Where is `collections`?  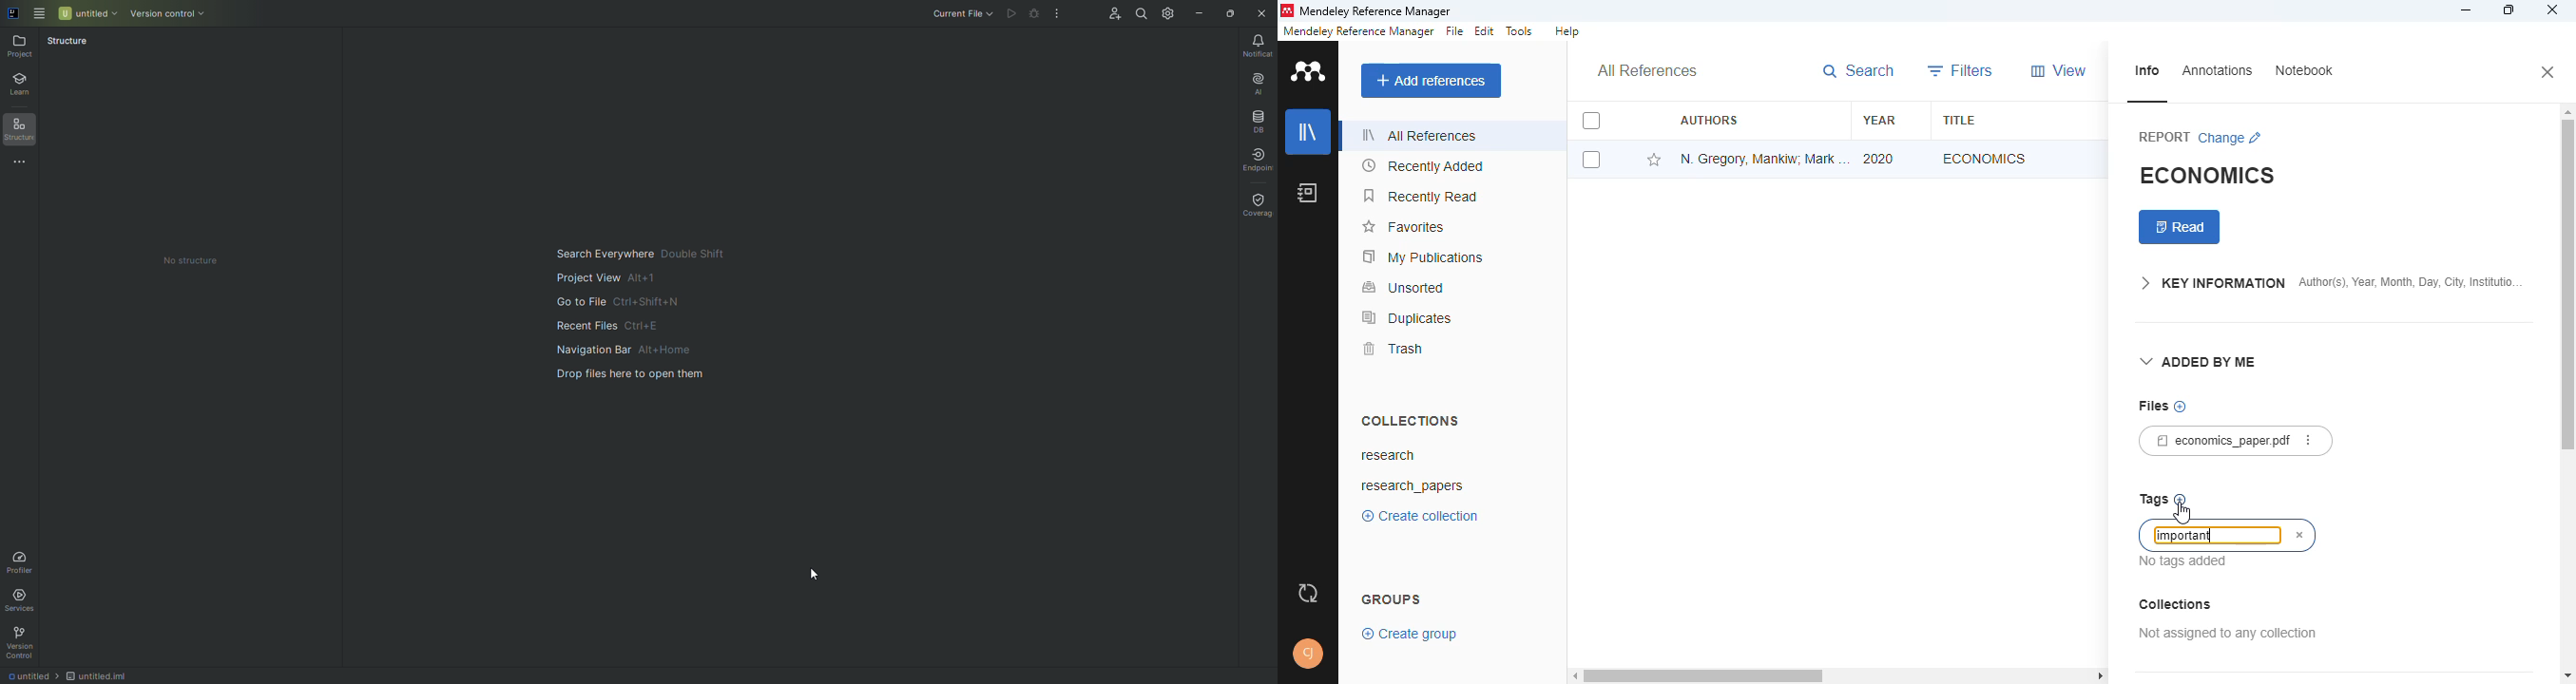
collections is located at coordinates (2176, 604).